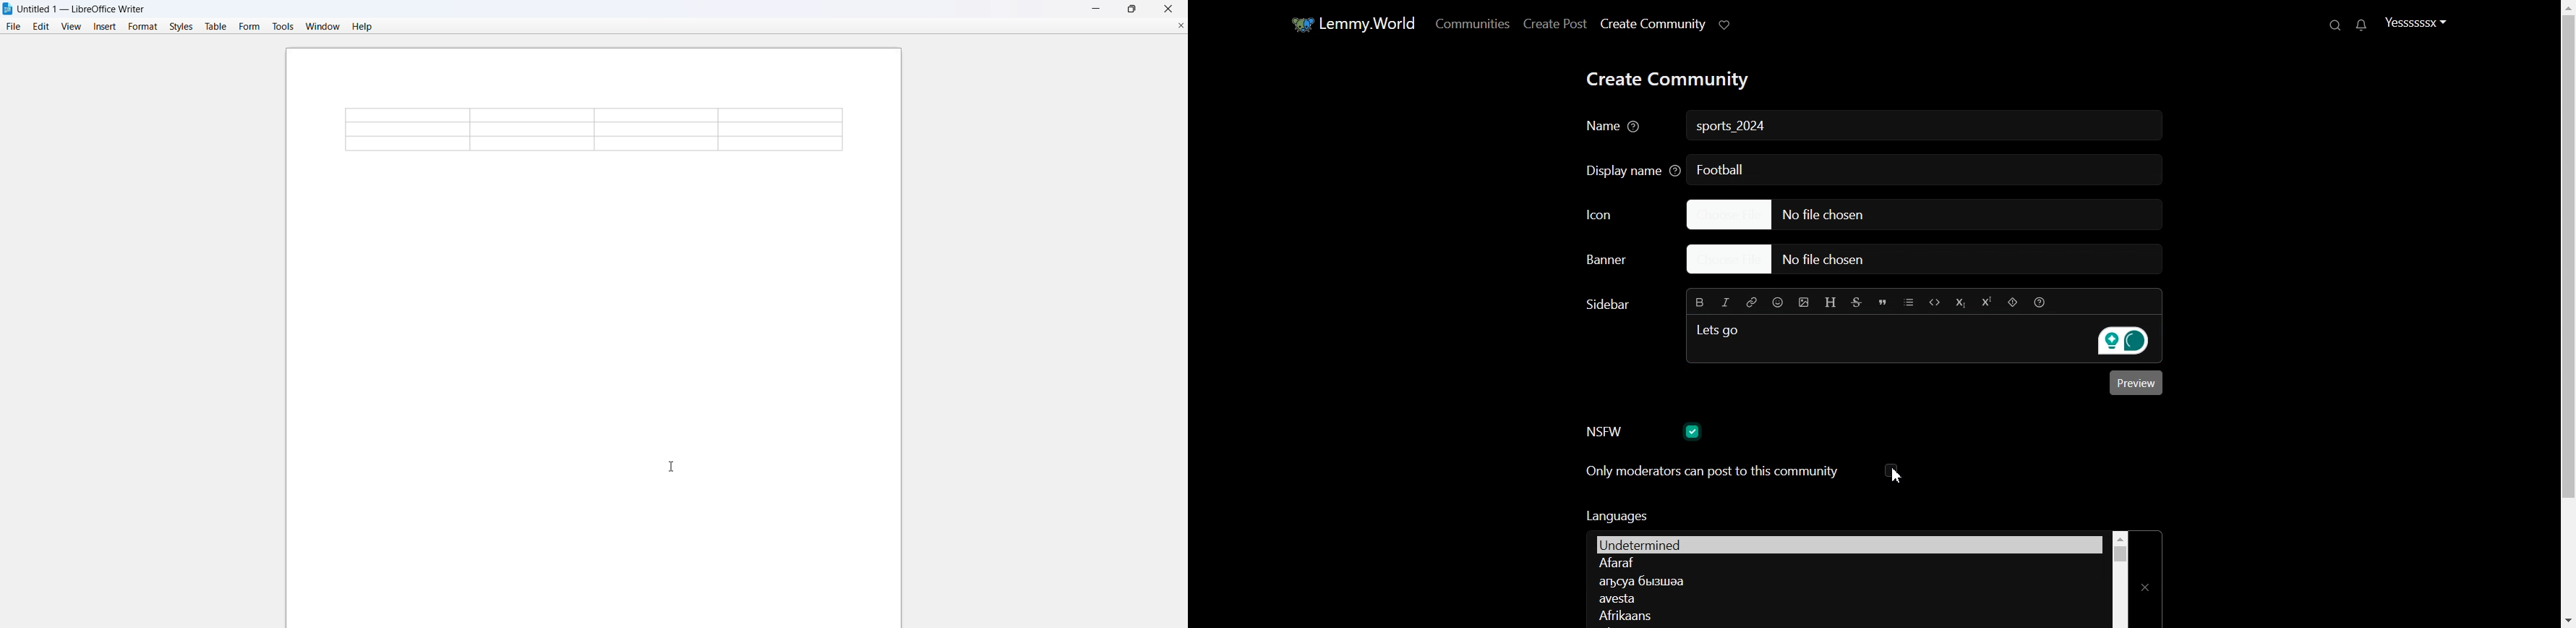 The height and width of the screenshot is (644, 2576). I want to click on Language, so click(1847, 598).